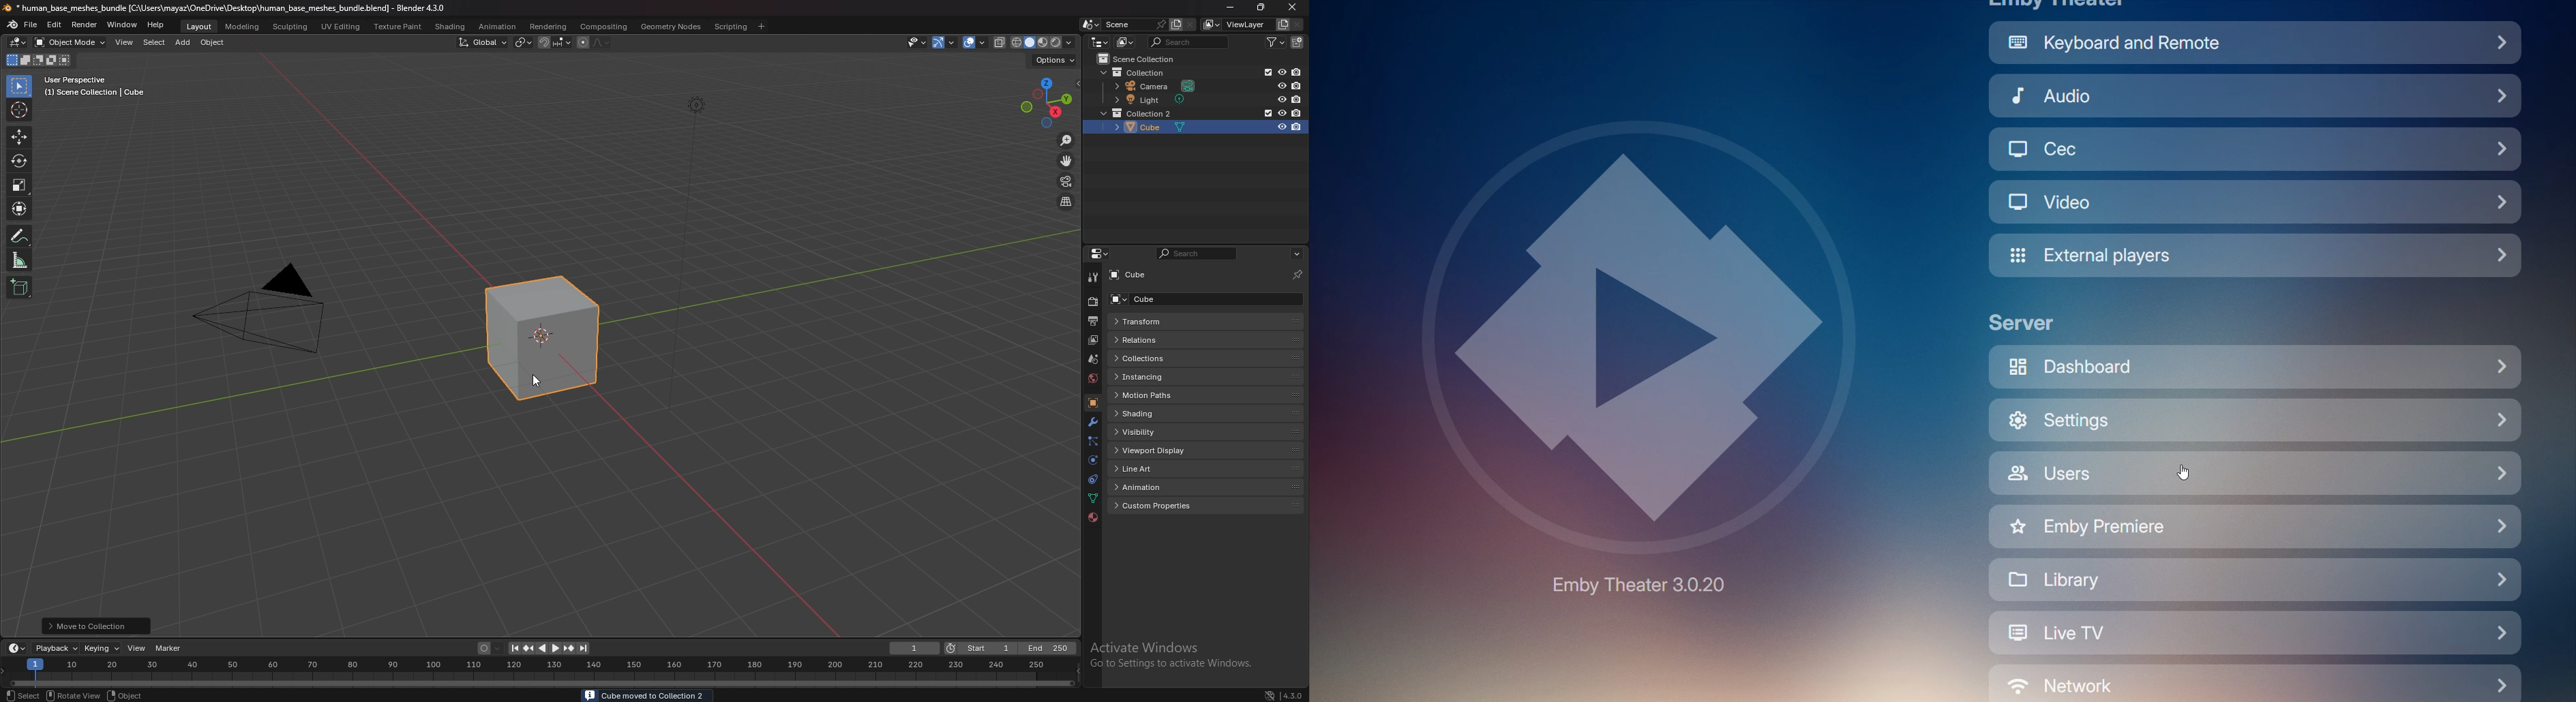 The width and height of the screenshot is (2576, 728). Describe the element at coordinates (1270, 694) in the screenshot. I see `network` at that location.